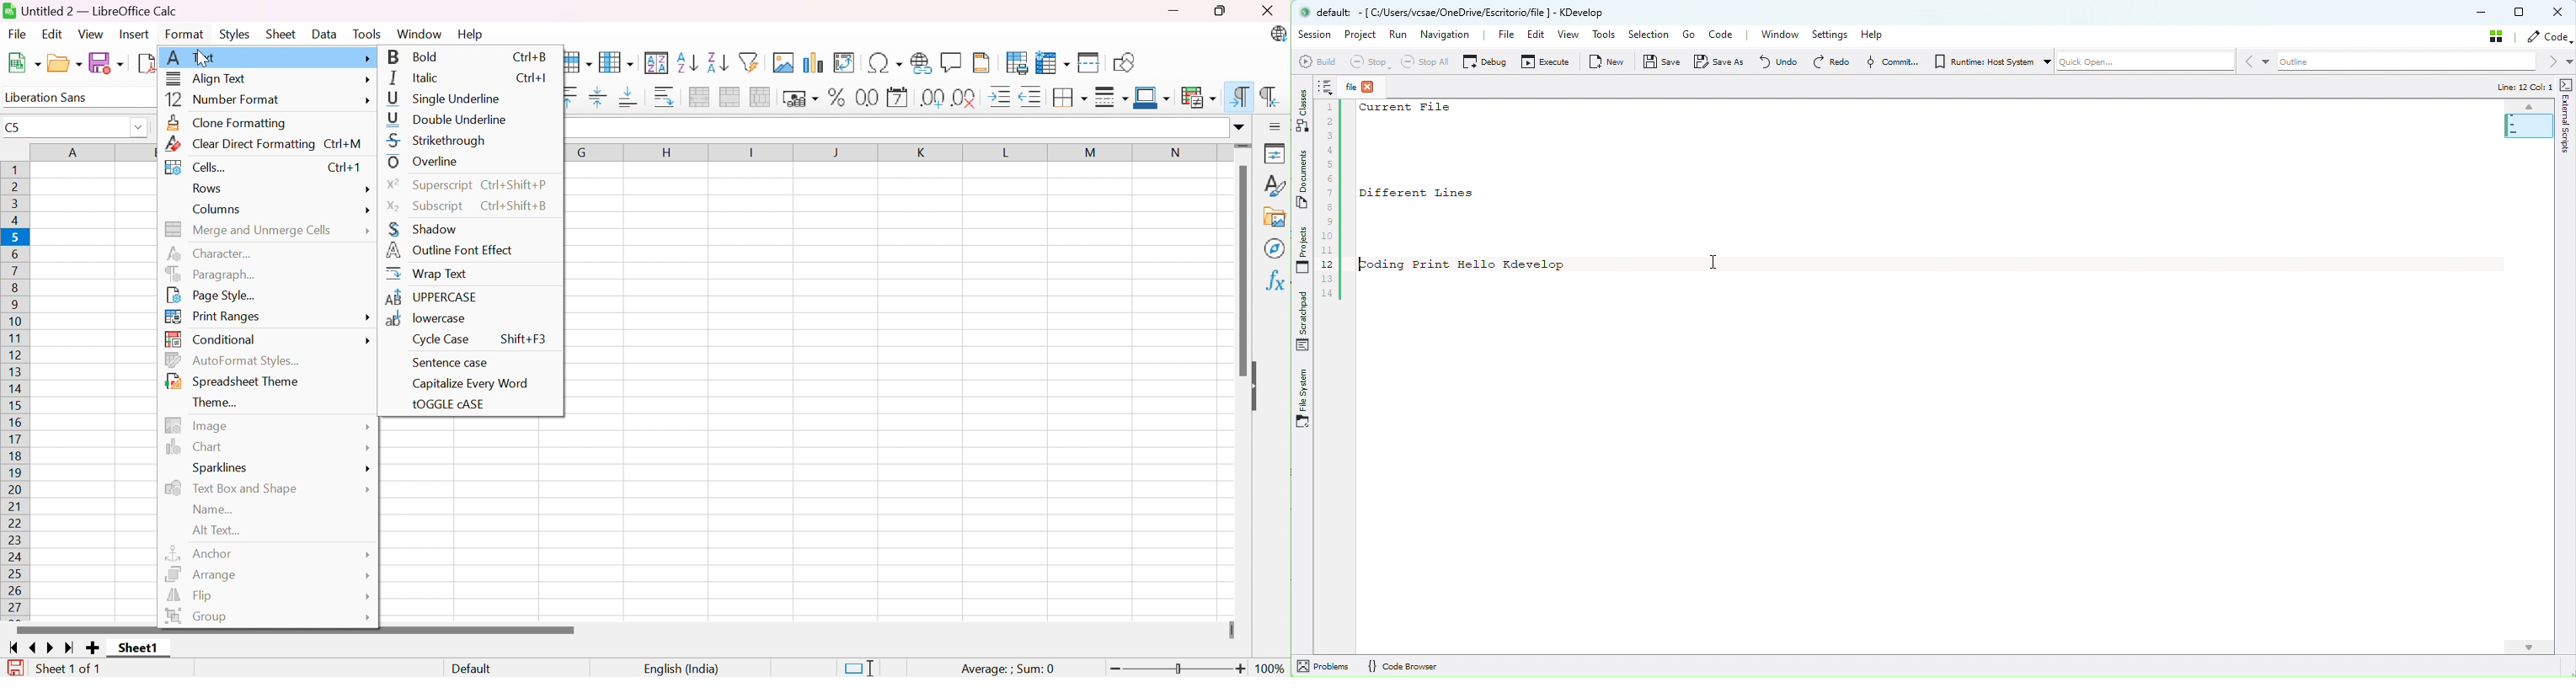 This screenshot has width=2576, height=700. Describe the element at coordinates (137, 649) in the screenshot. I see `Sheet1` at that location.